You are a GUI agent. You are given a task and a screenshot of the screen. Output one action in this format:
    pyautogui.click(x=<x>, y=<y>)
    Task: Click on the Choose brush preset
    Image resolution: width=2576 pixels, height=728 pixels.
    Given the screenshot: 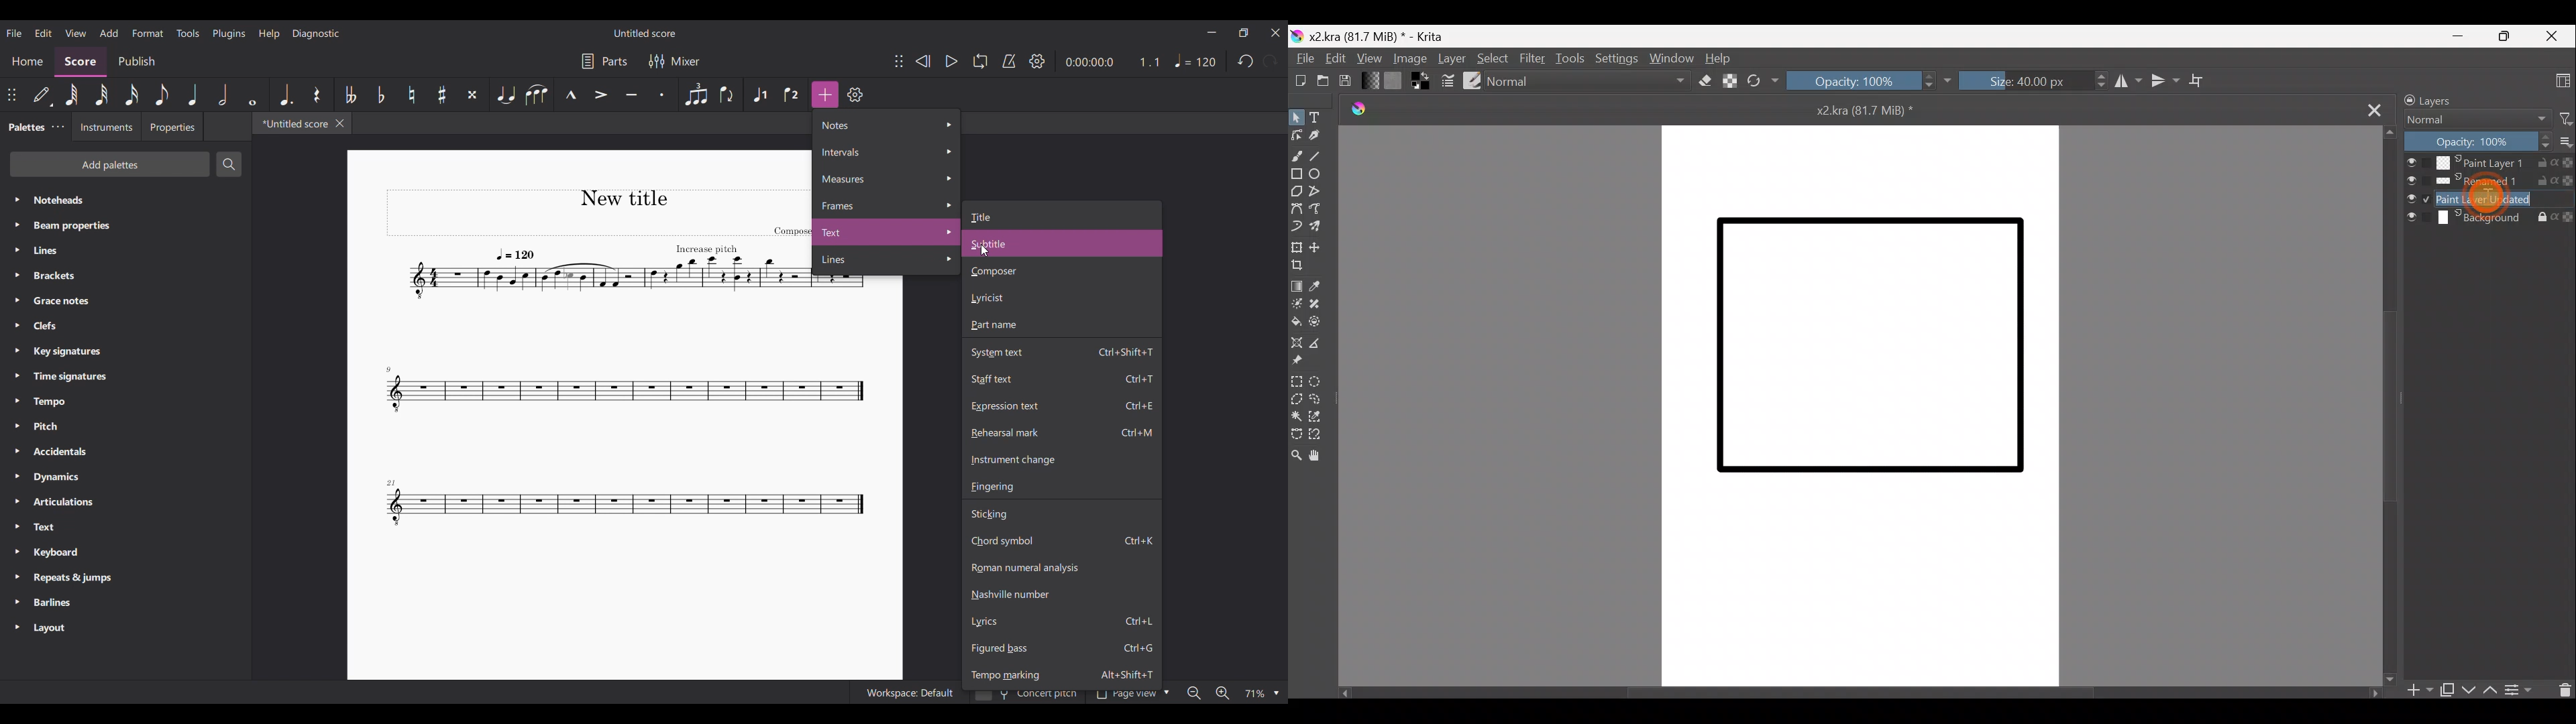 What is the action you would take?
    pyautogui.click(x=1474, y=82)
    